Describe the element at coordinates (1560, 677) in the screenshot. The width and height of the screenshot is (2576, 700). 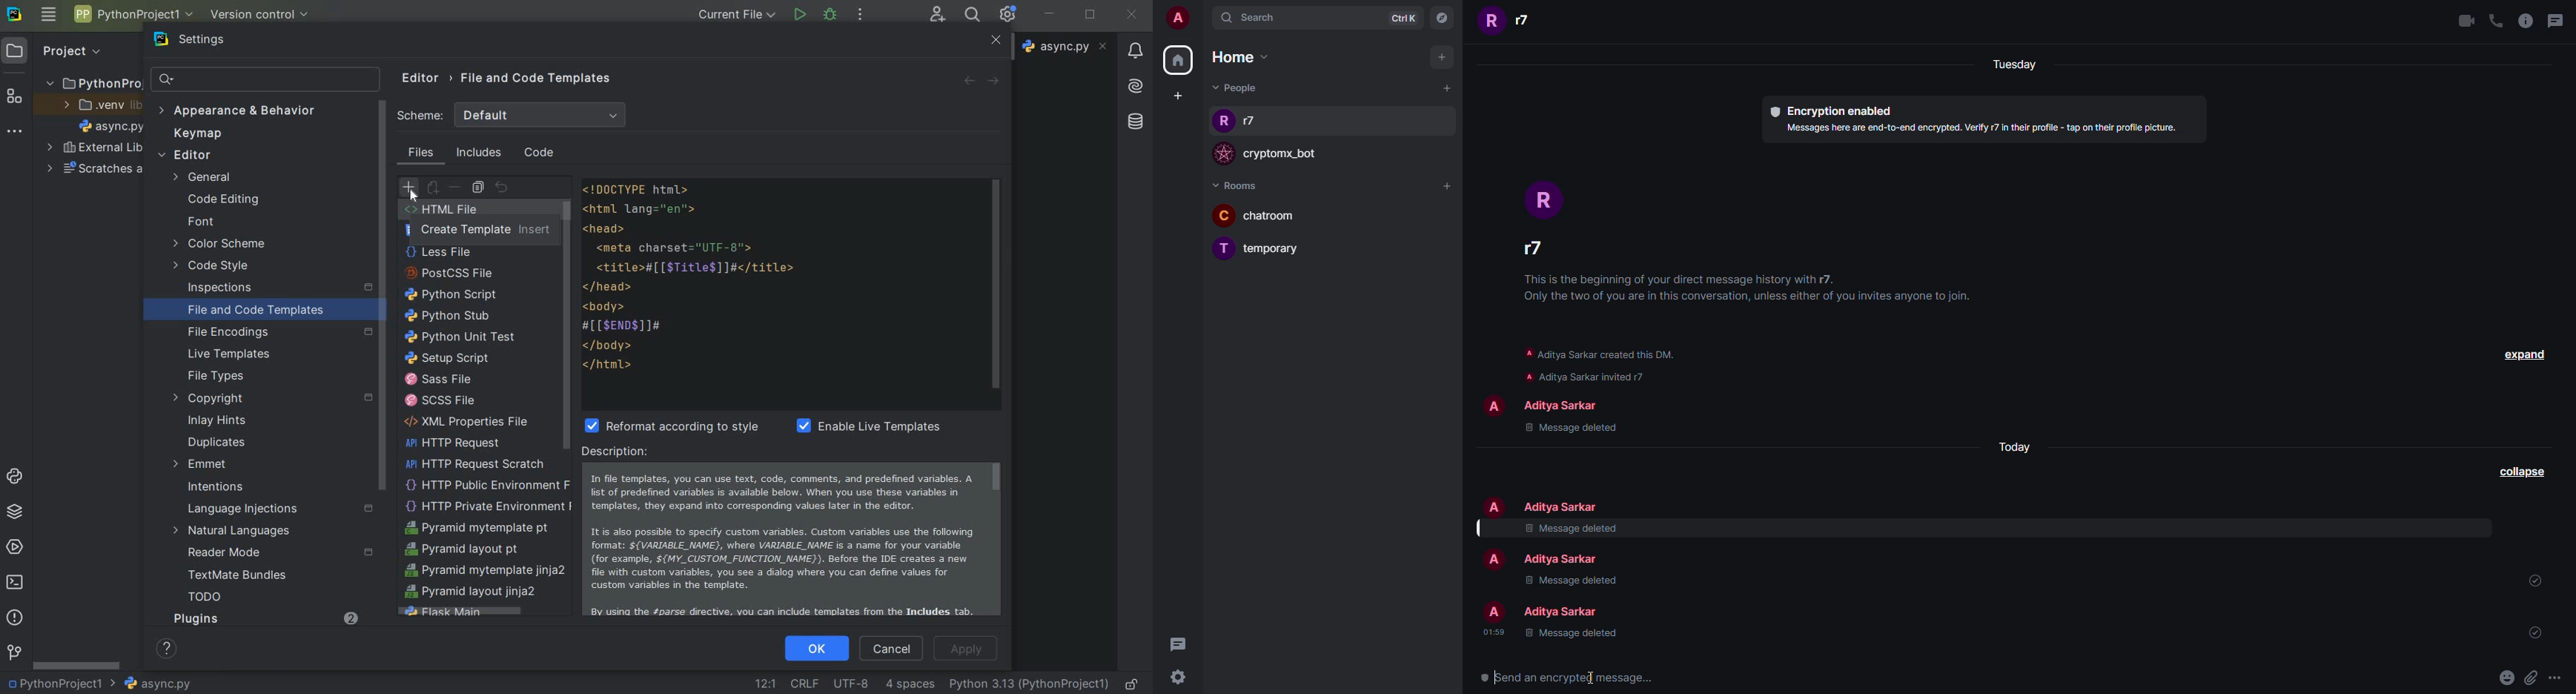
I see `send encrypted message` at that location.